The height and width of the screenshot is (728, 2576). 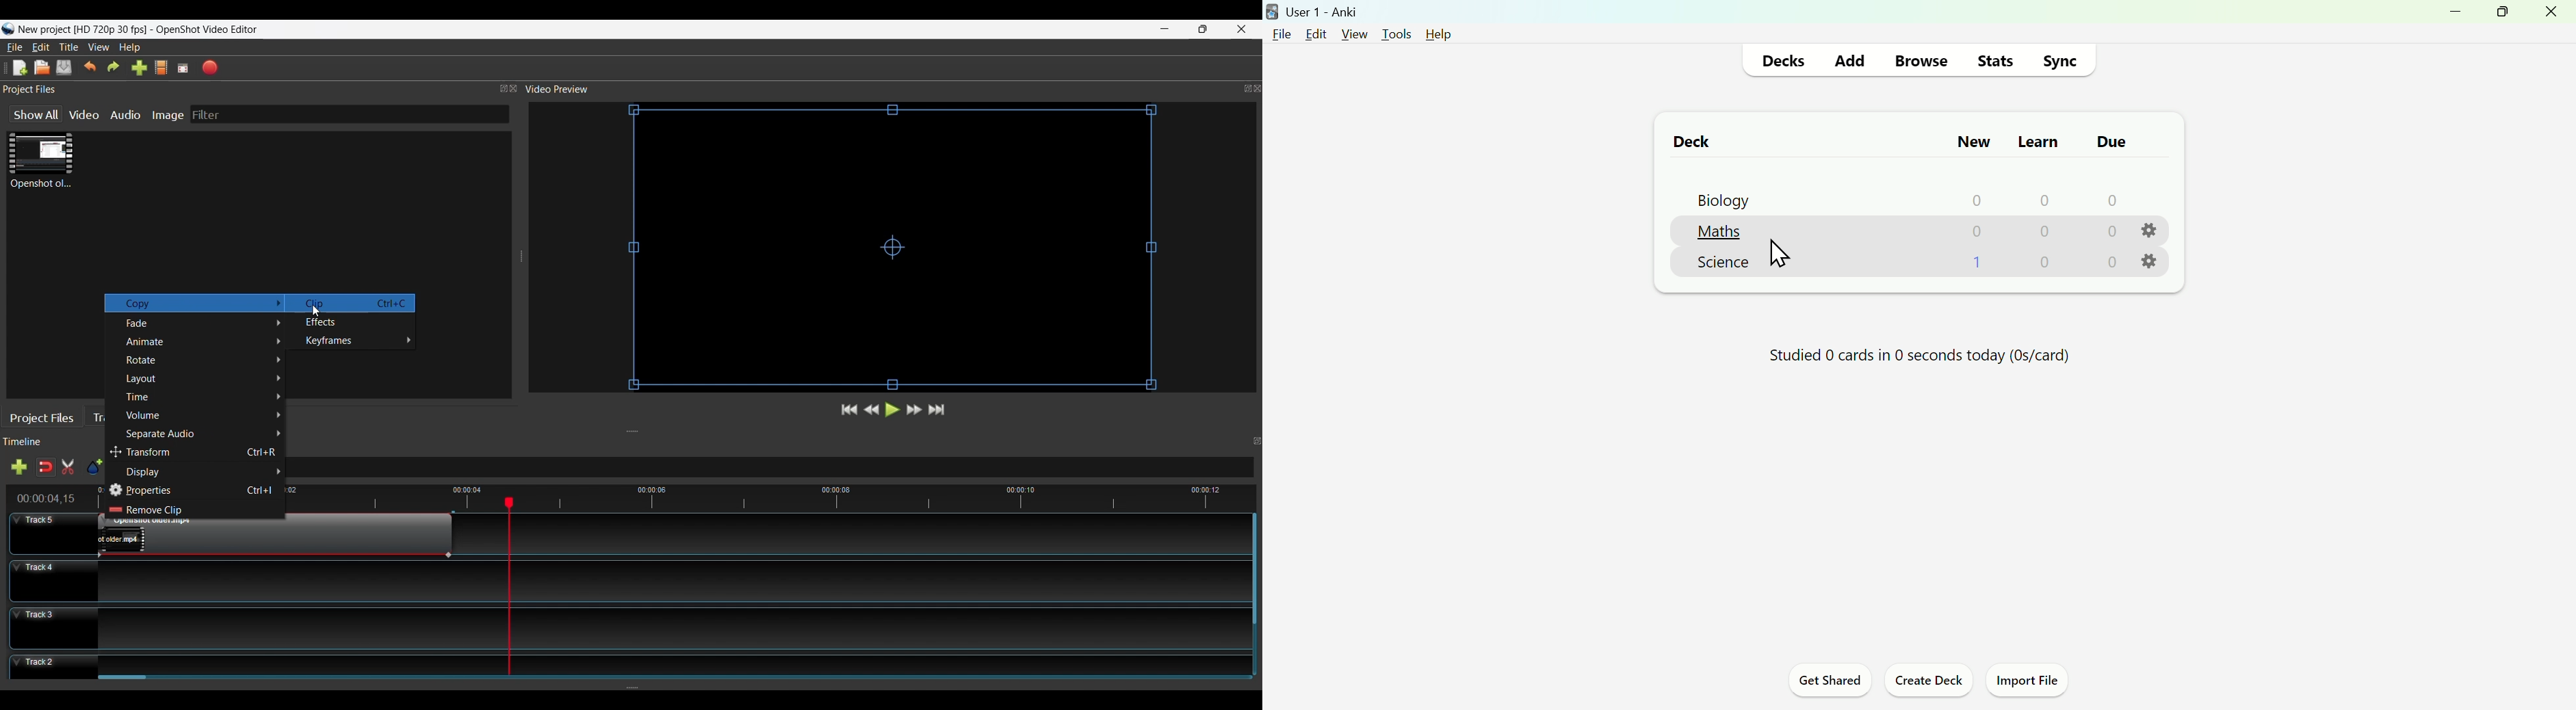 What do you see at coordinates (45, 417) in the screenshot?
I see `Project Files` at bounding box center [45, 417].